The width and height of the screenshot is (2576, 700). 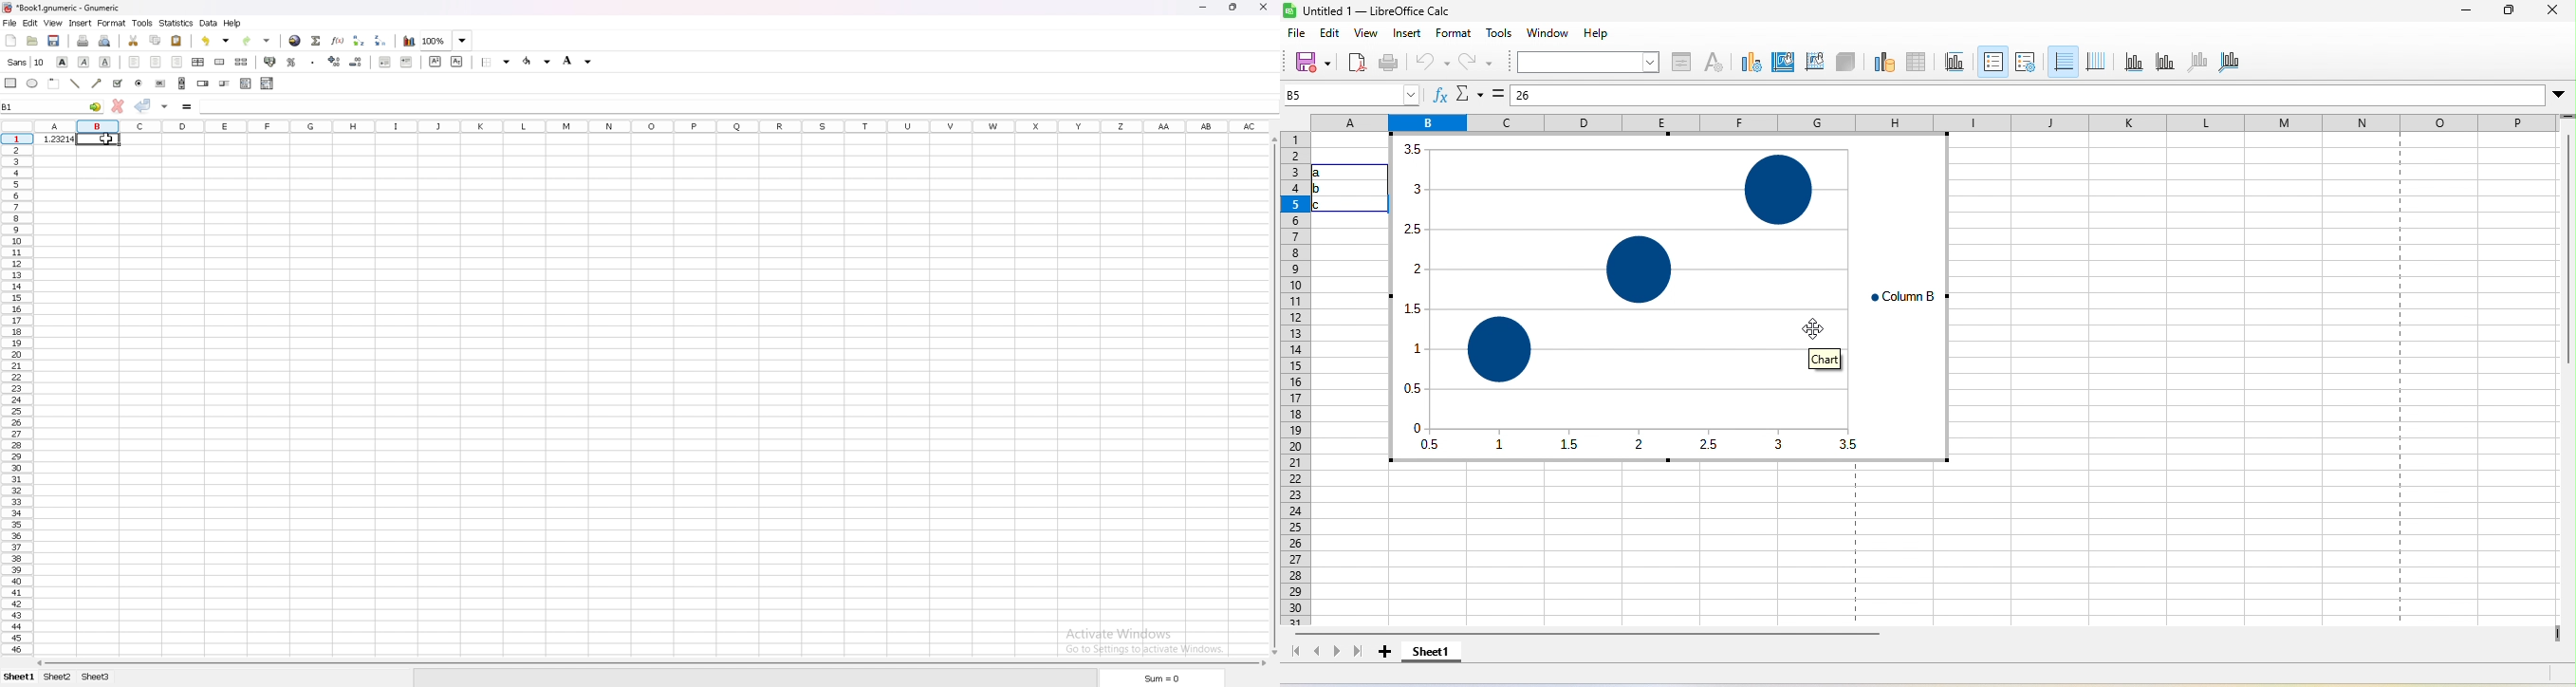 I want to click on window, so click(x=1551, y=33).